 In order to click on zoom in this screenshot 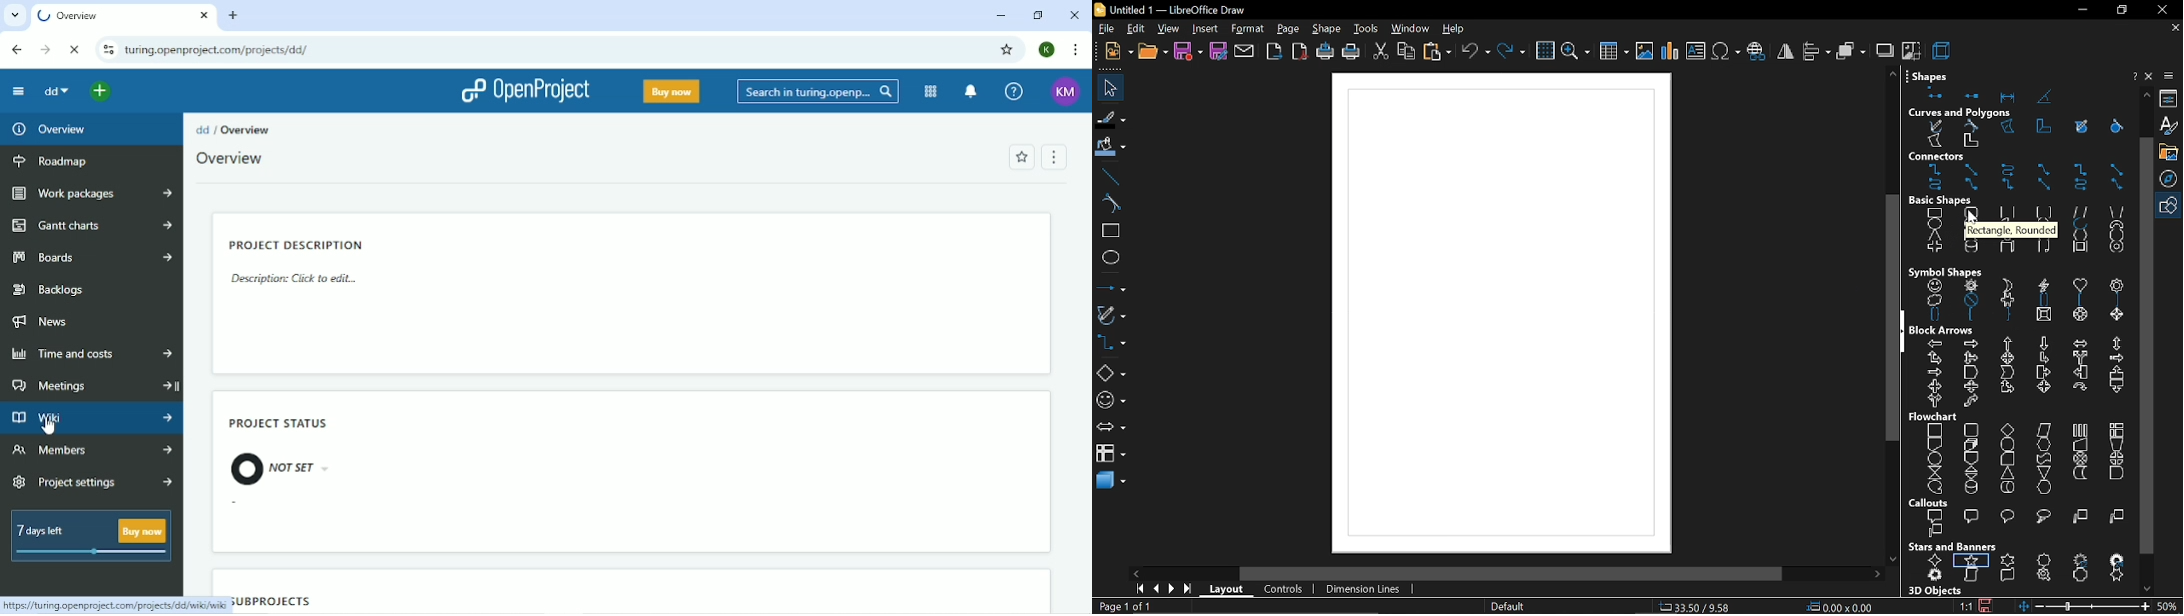, I will do `click(1575, 53)`.